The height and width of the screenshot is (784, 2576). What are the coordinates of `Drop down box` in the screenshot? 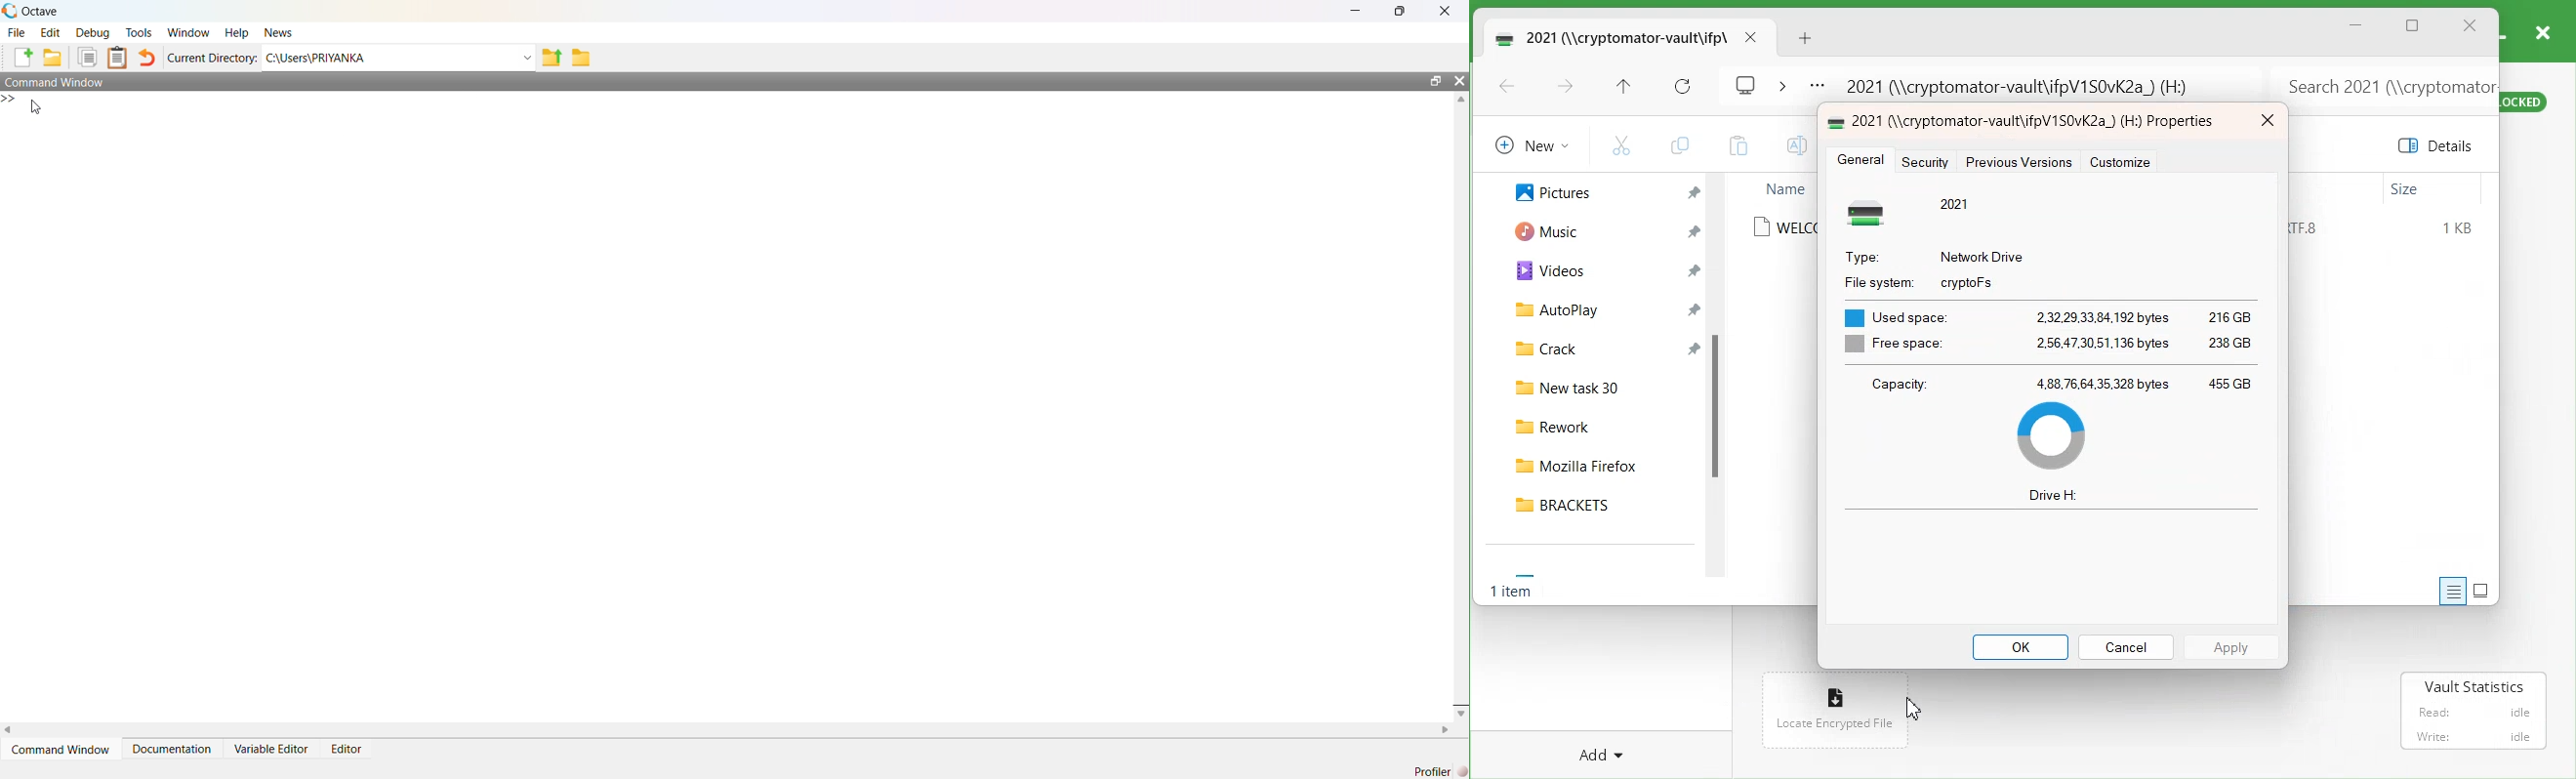 It's located at (1781, 84).